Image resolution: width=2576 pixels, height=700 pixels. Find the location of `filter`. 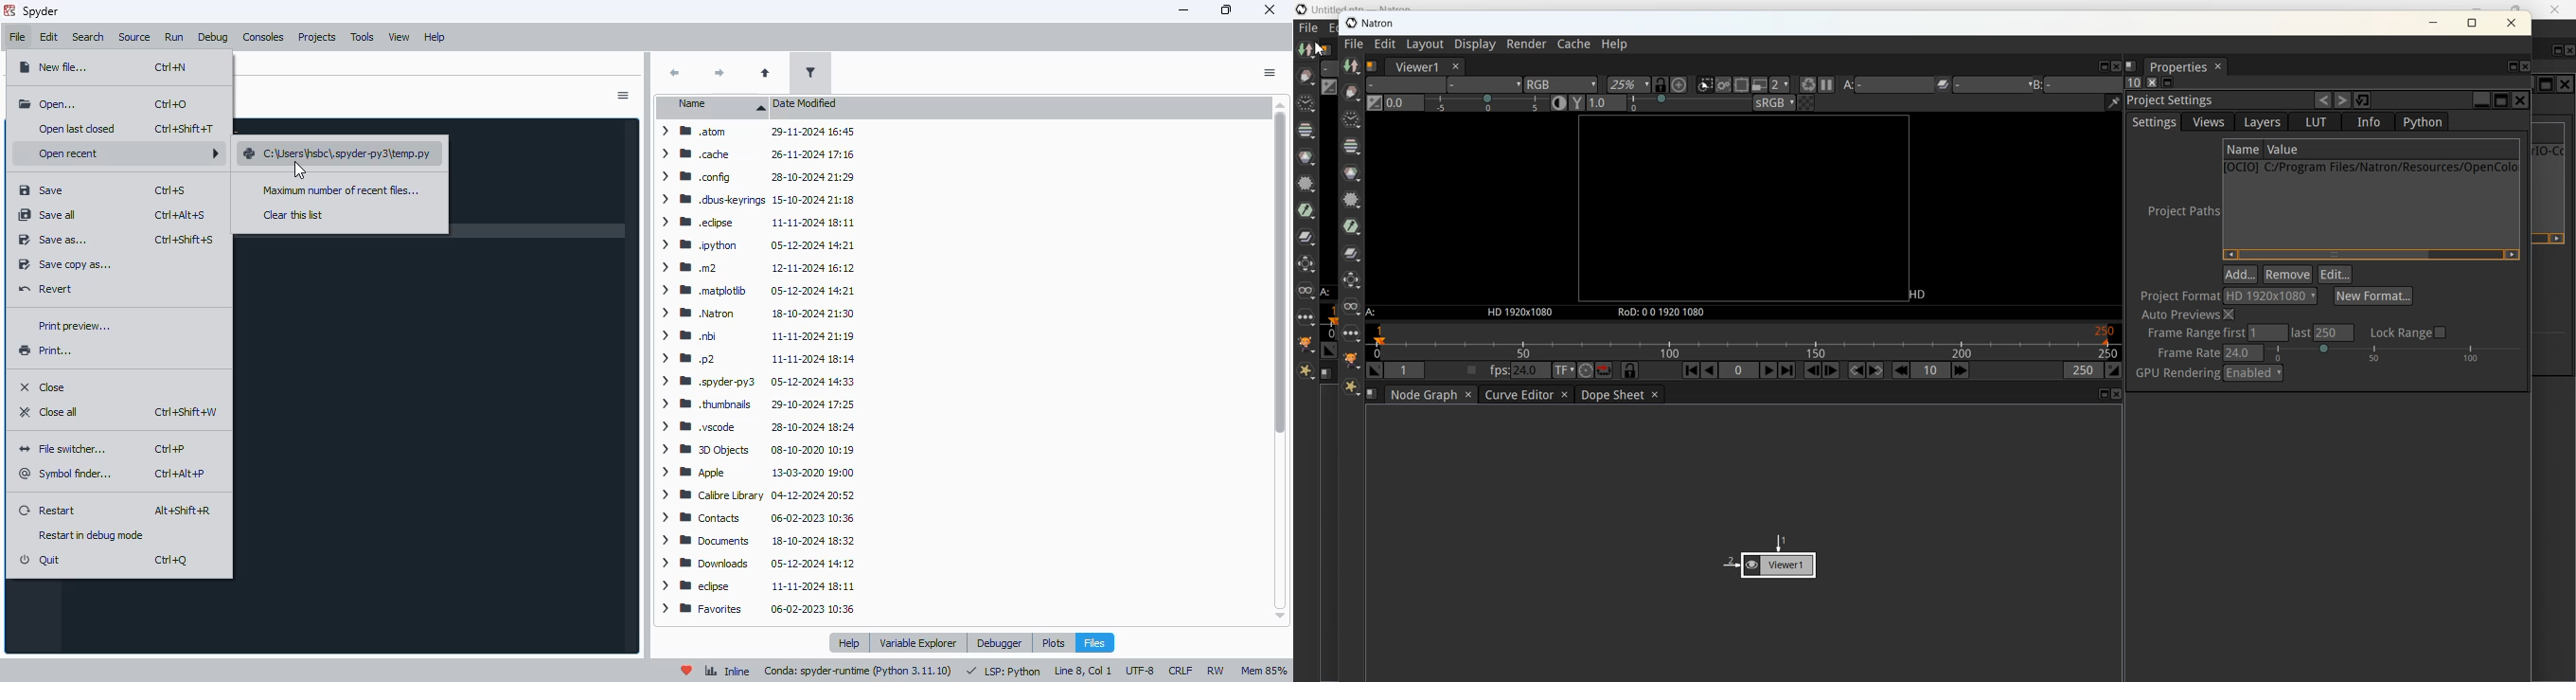

filter is located at coordinates (811, 72).